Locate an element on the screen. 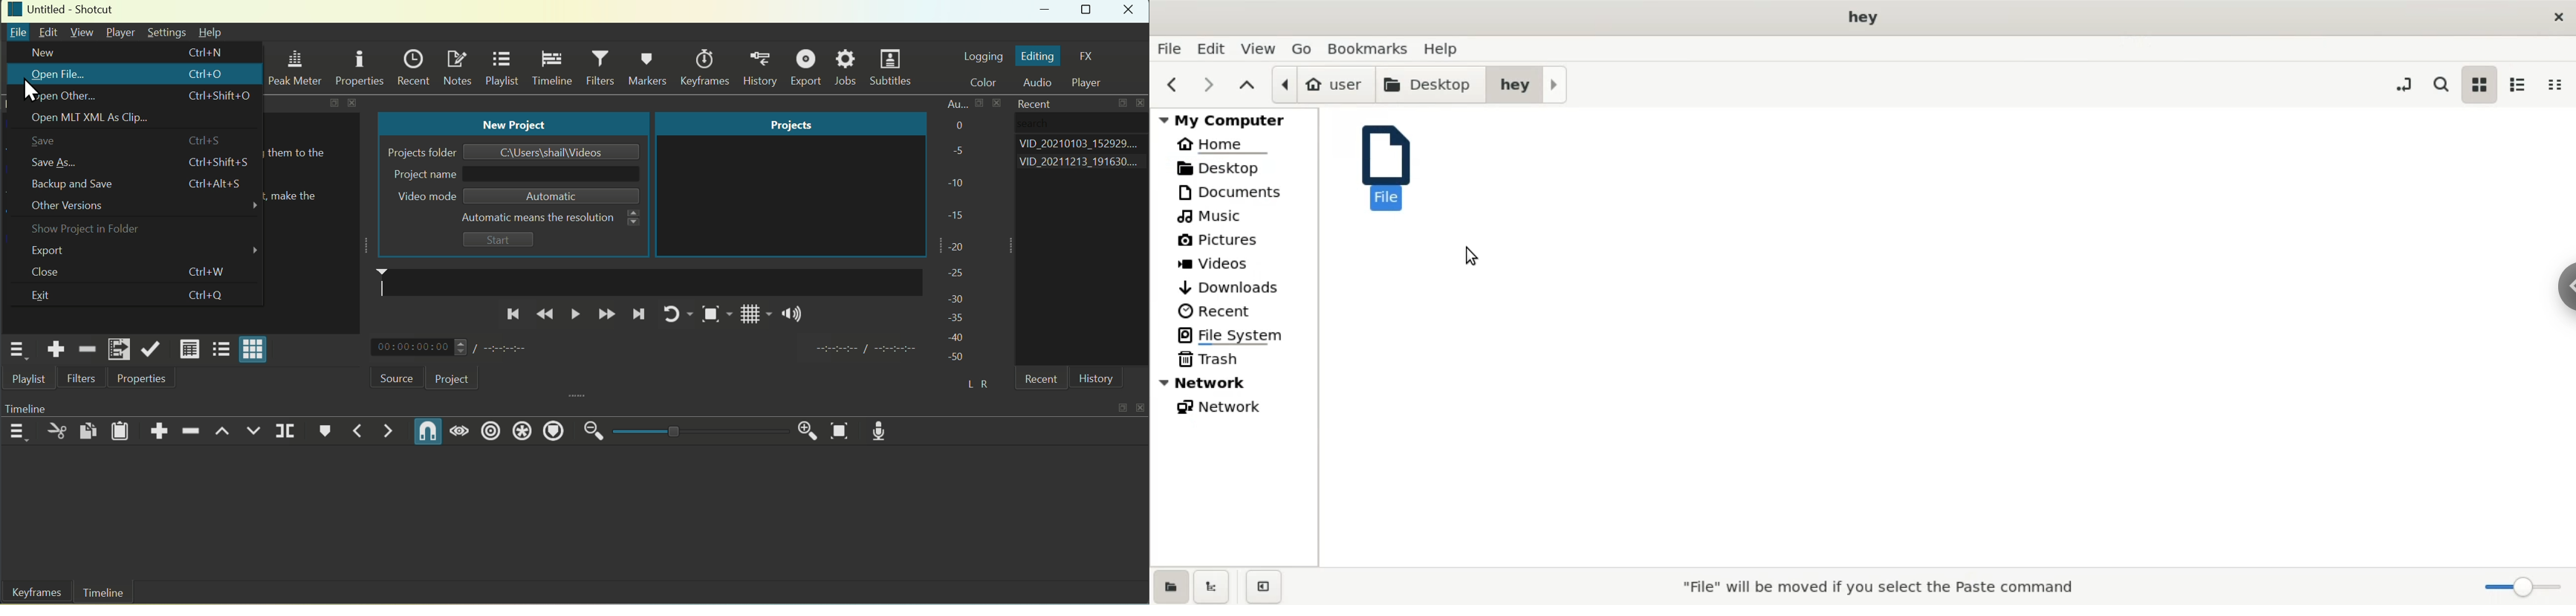 The image size is (2576, 616). Snap is located at coordinates (427, 431).